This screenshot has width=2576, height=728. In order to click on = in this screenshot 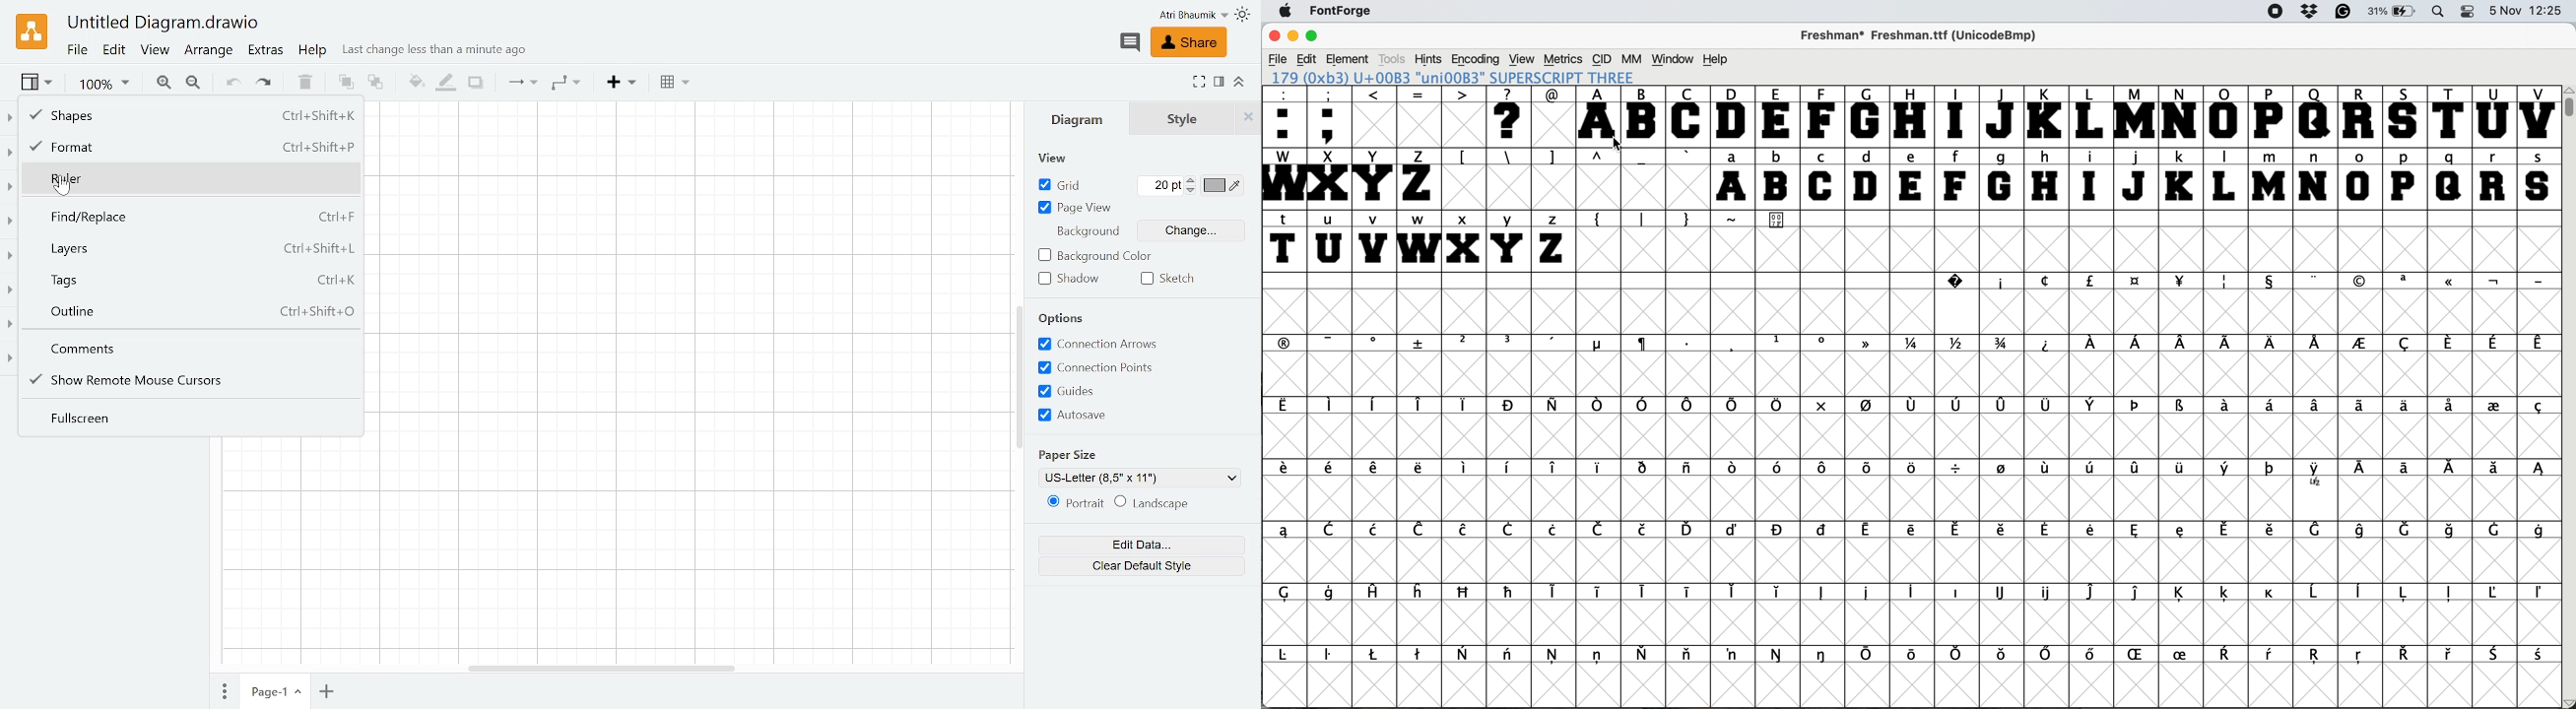, I will do `click(1418, 117)`.